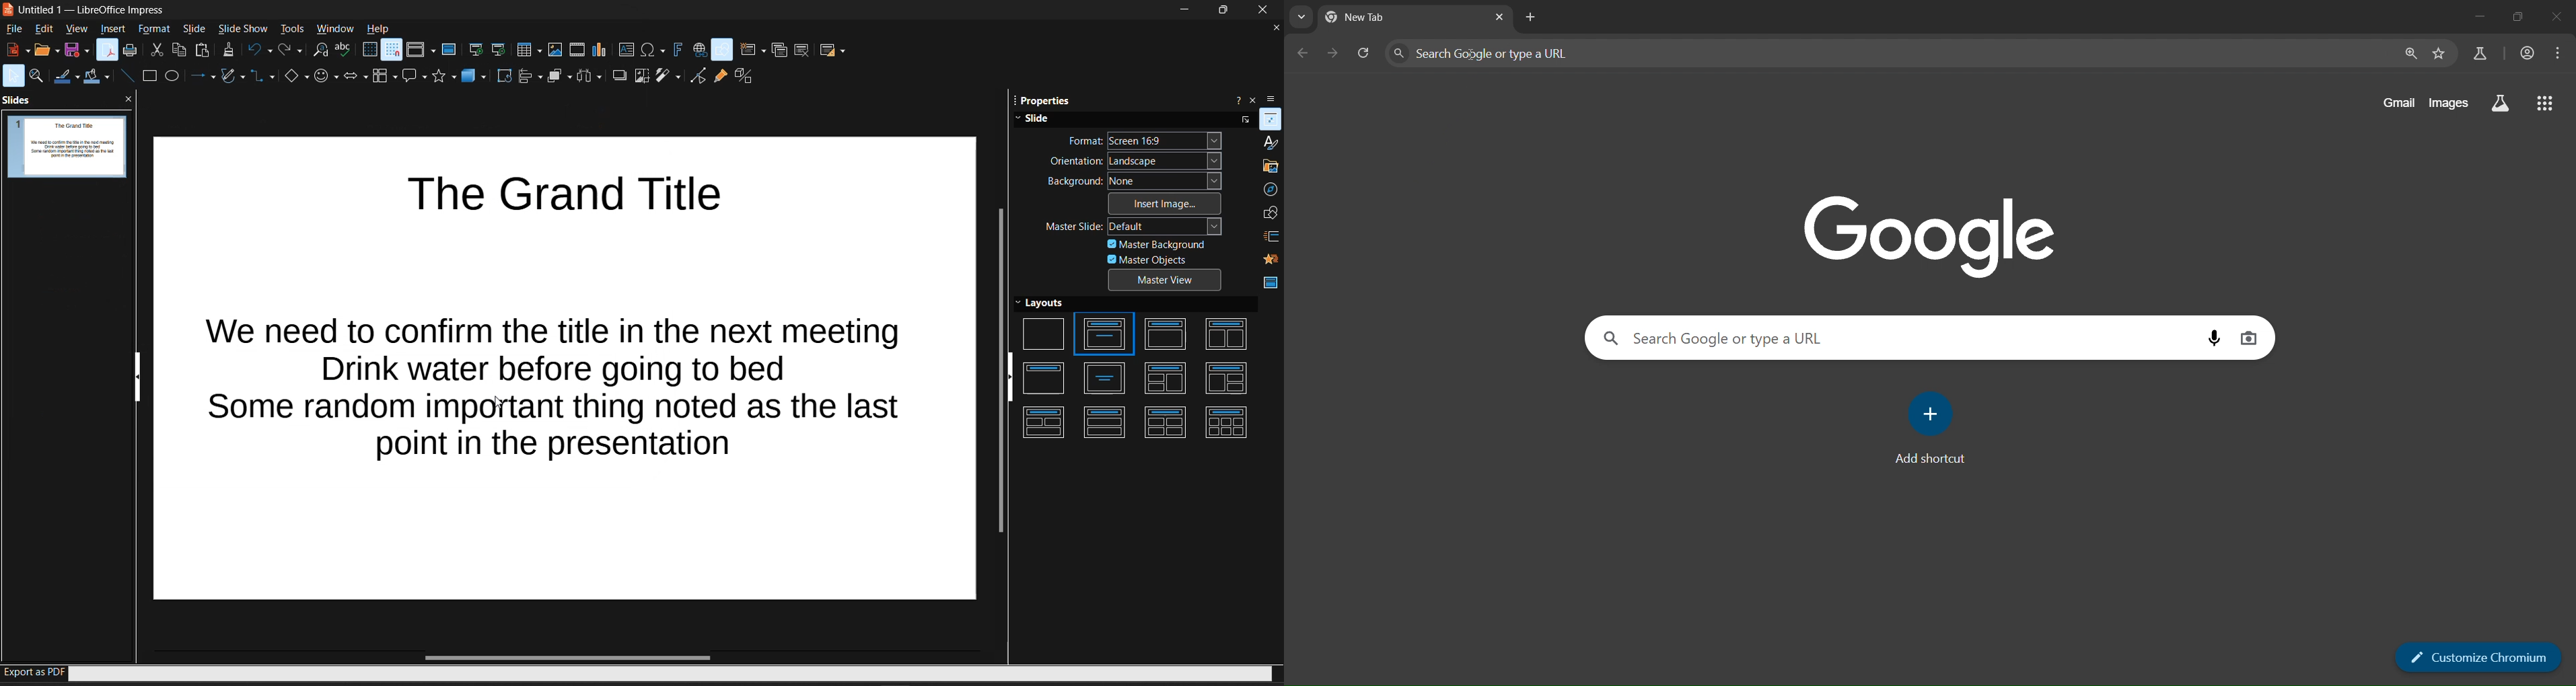  I want to click on search labs, so click(2501, 105).